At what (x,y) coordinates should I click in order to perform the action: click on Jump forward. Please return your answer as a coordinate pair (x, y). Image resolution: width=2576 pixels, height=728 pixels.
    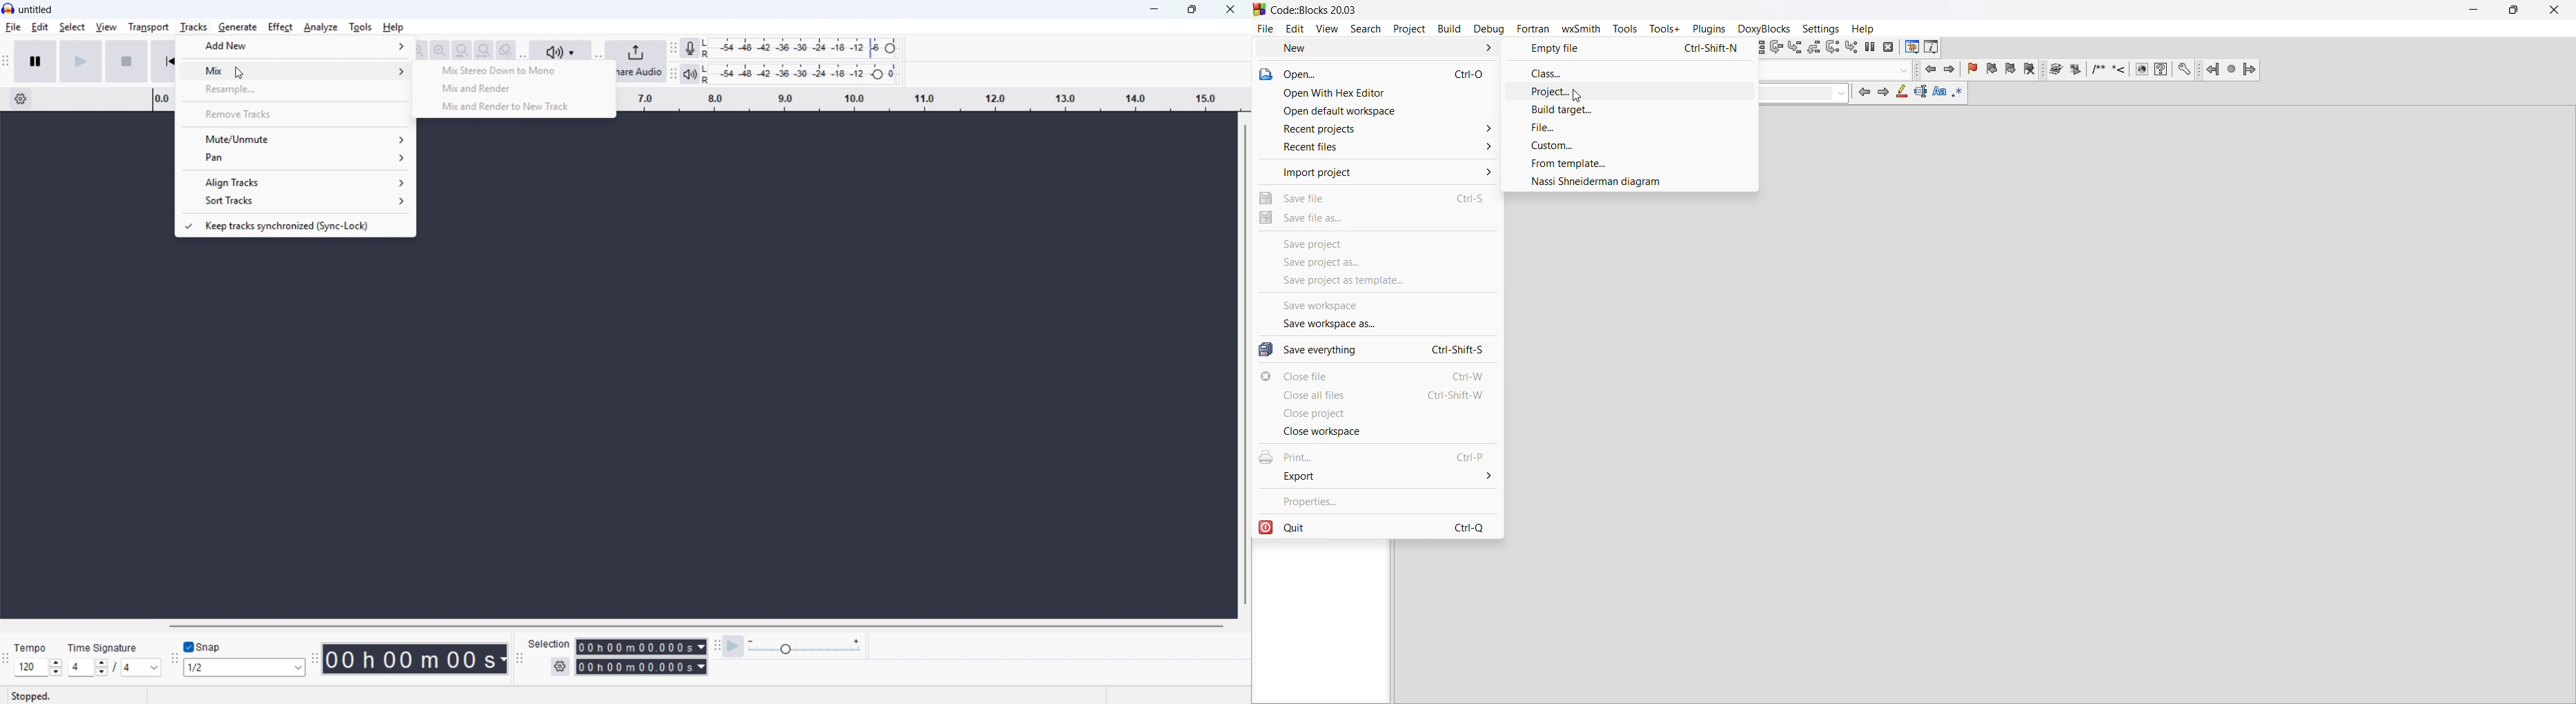
    Looking at the image, I should click on (2252, 70).